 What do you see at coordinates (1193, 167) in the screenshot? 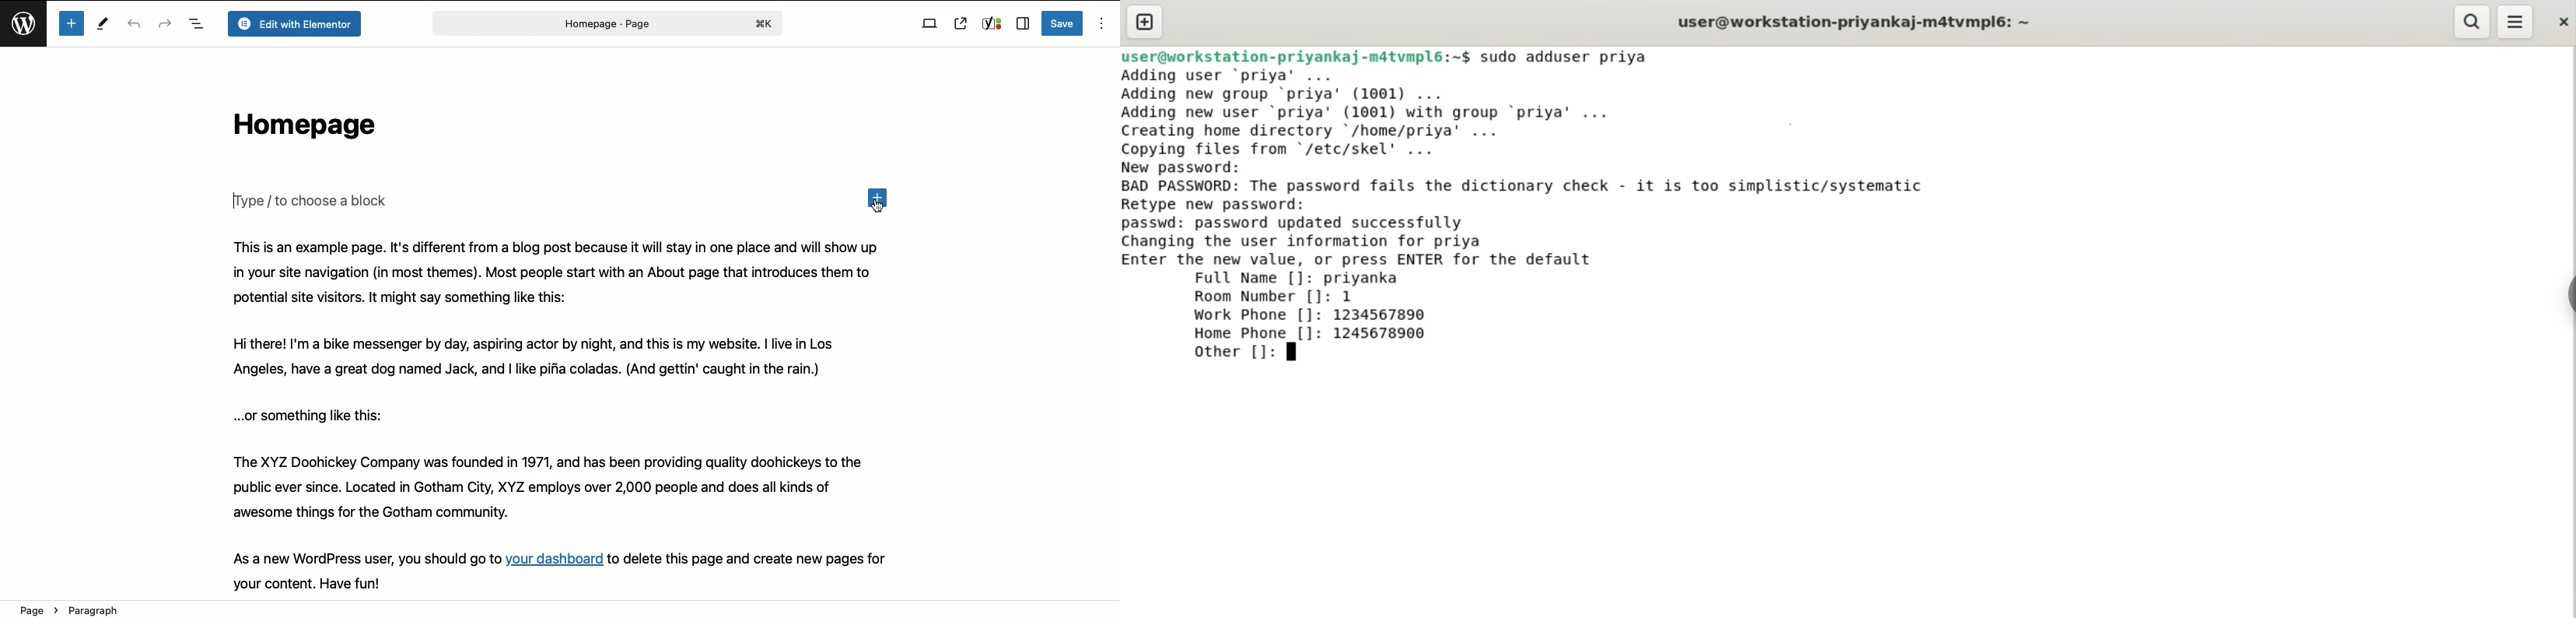
I see `new password` at bounding box center [1193, 167].